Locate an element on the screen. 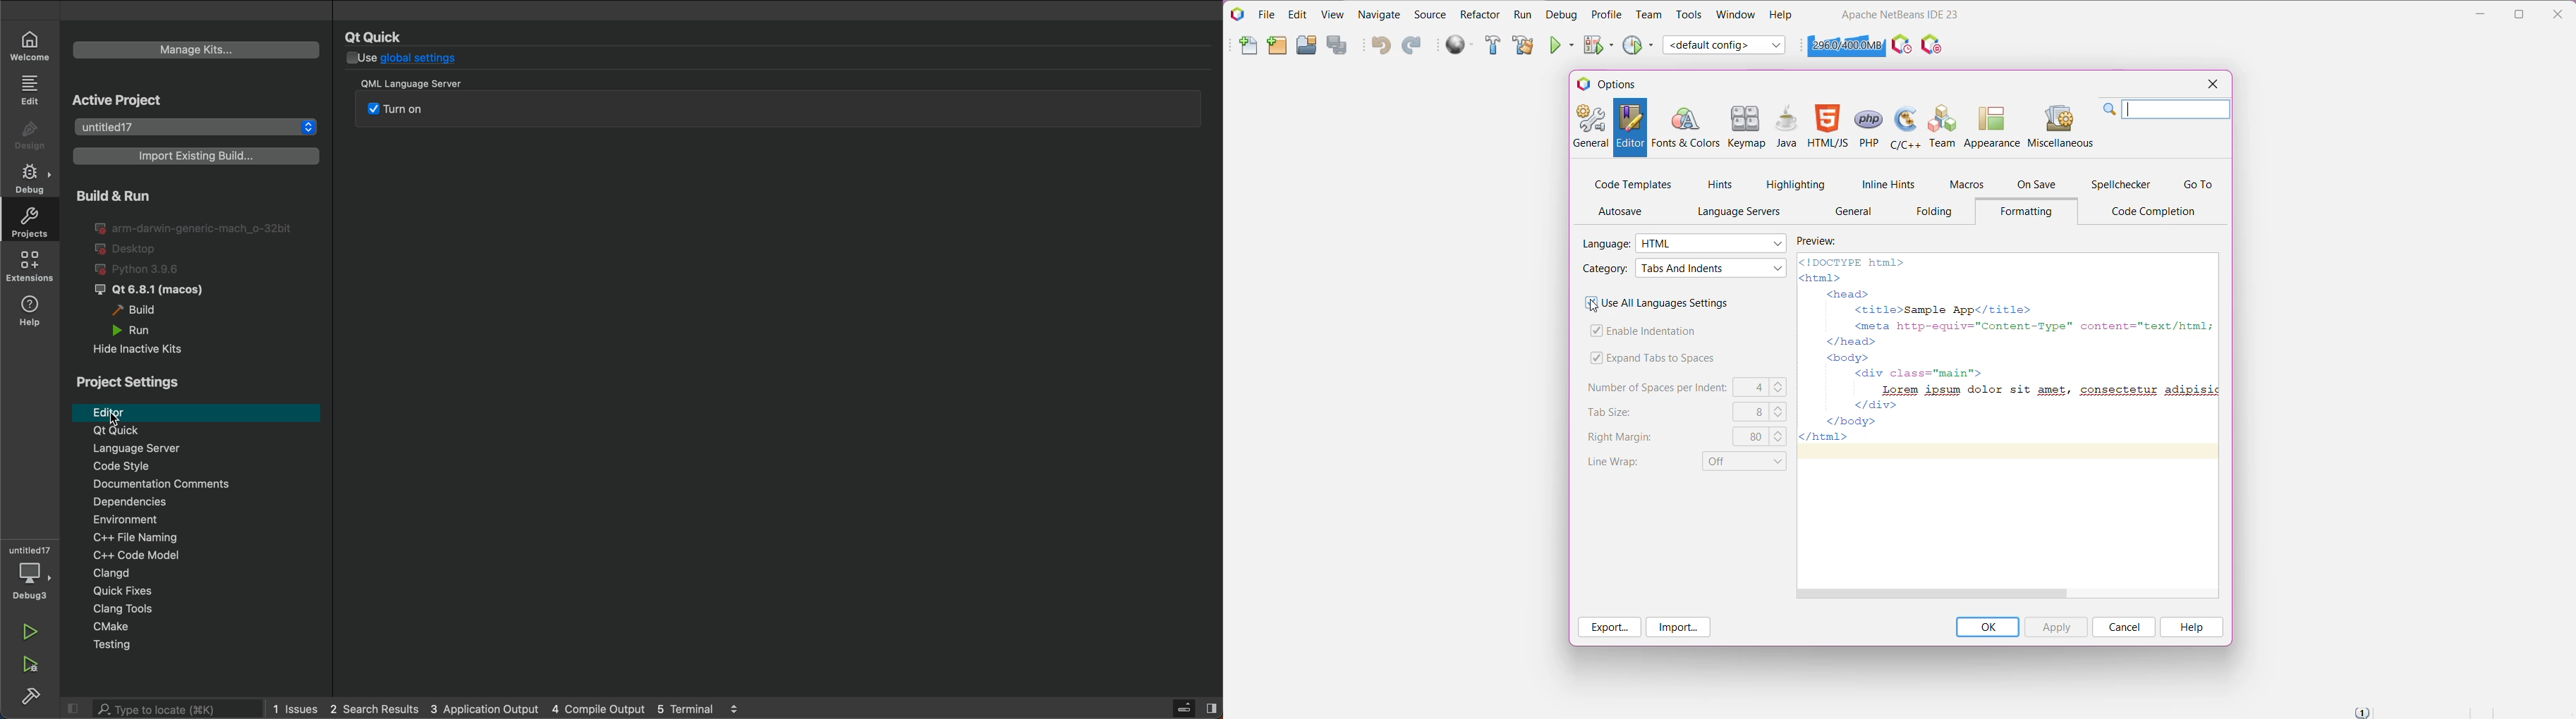 This screenshot has height=728, width=2576. Qt Quick is located at coordinates (197, 432).